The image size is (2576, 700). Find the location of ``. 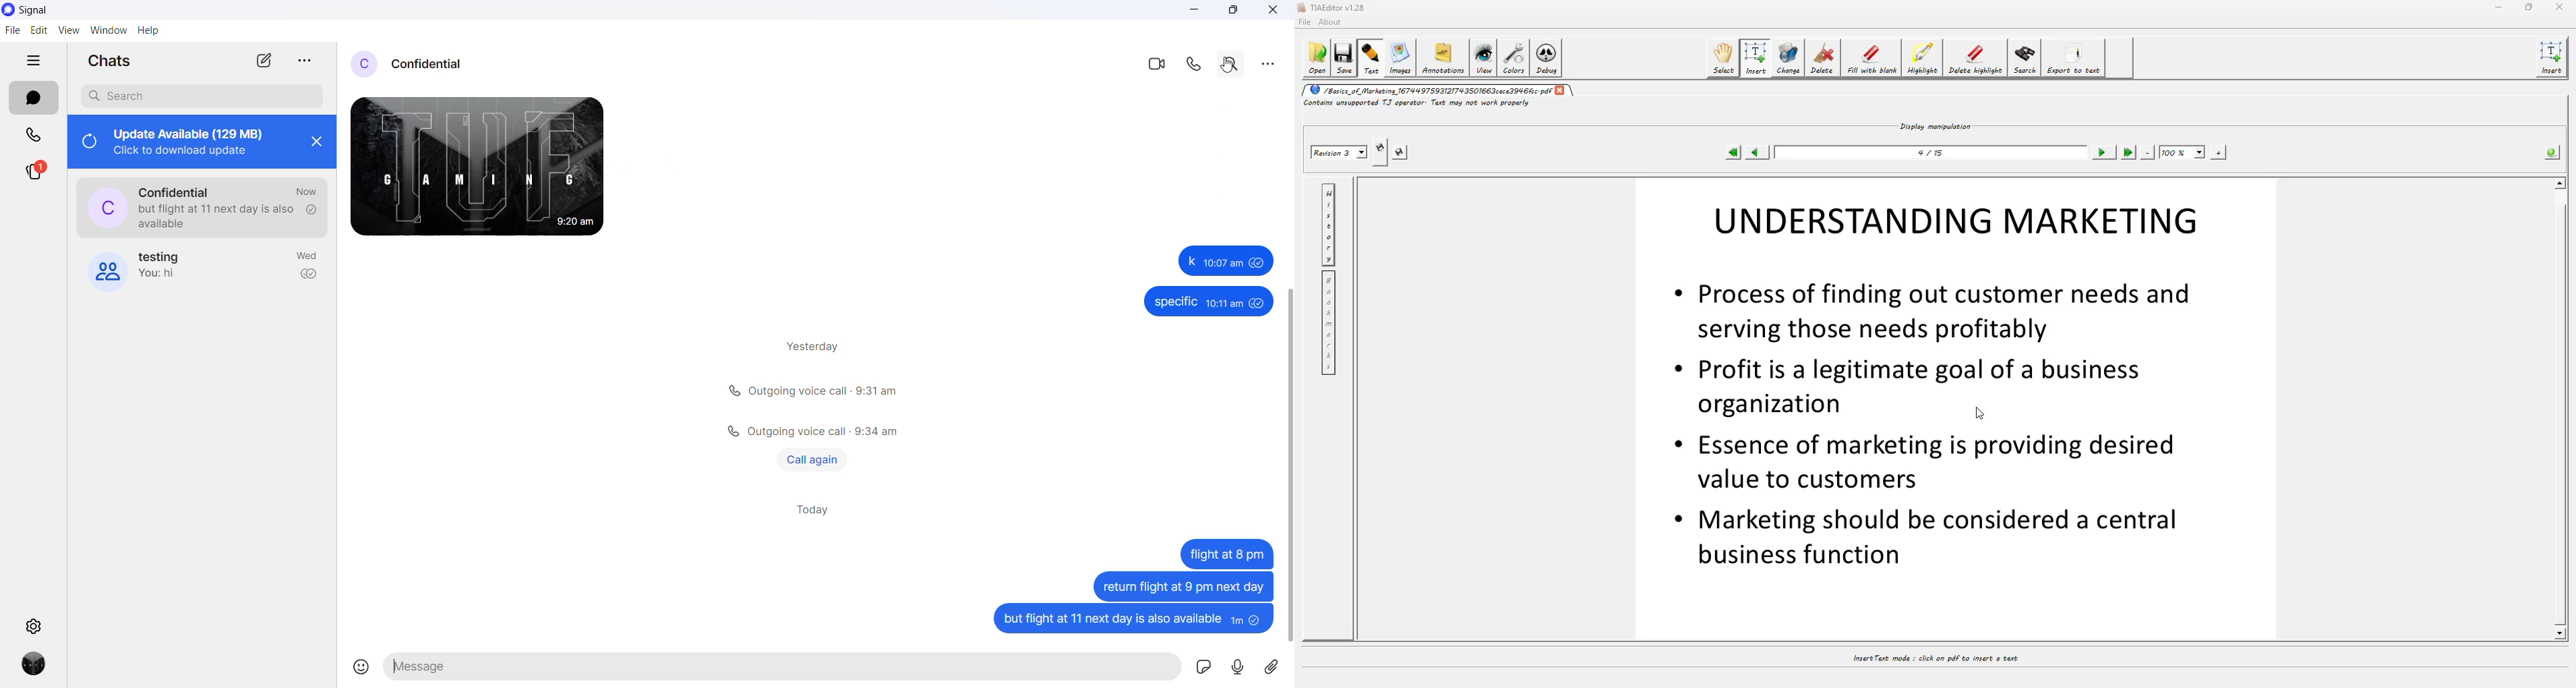

 is located at coordinates (1181, 585).